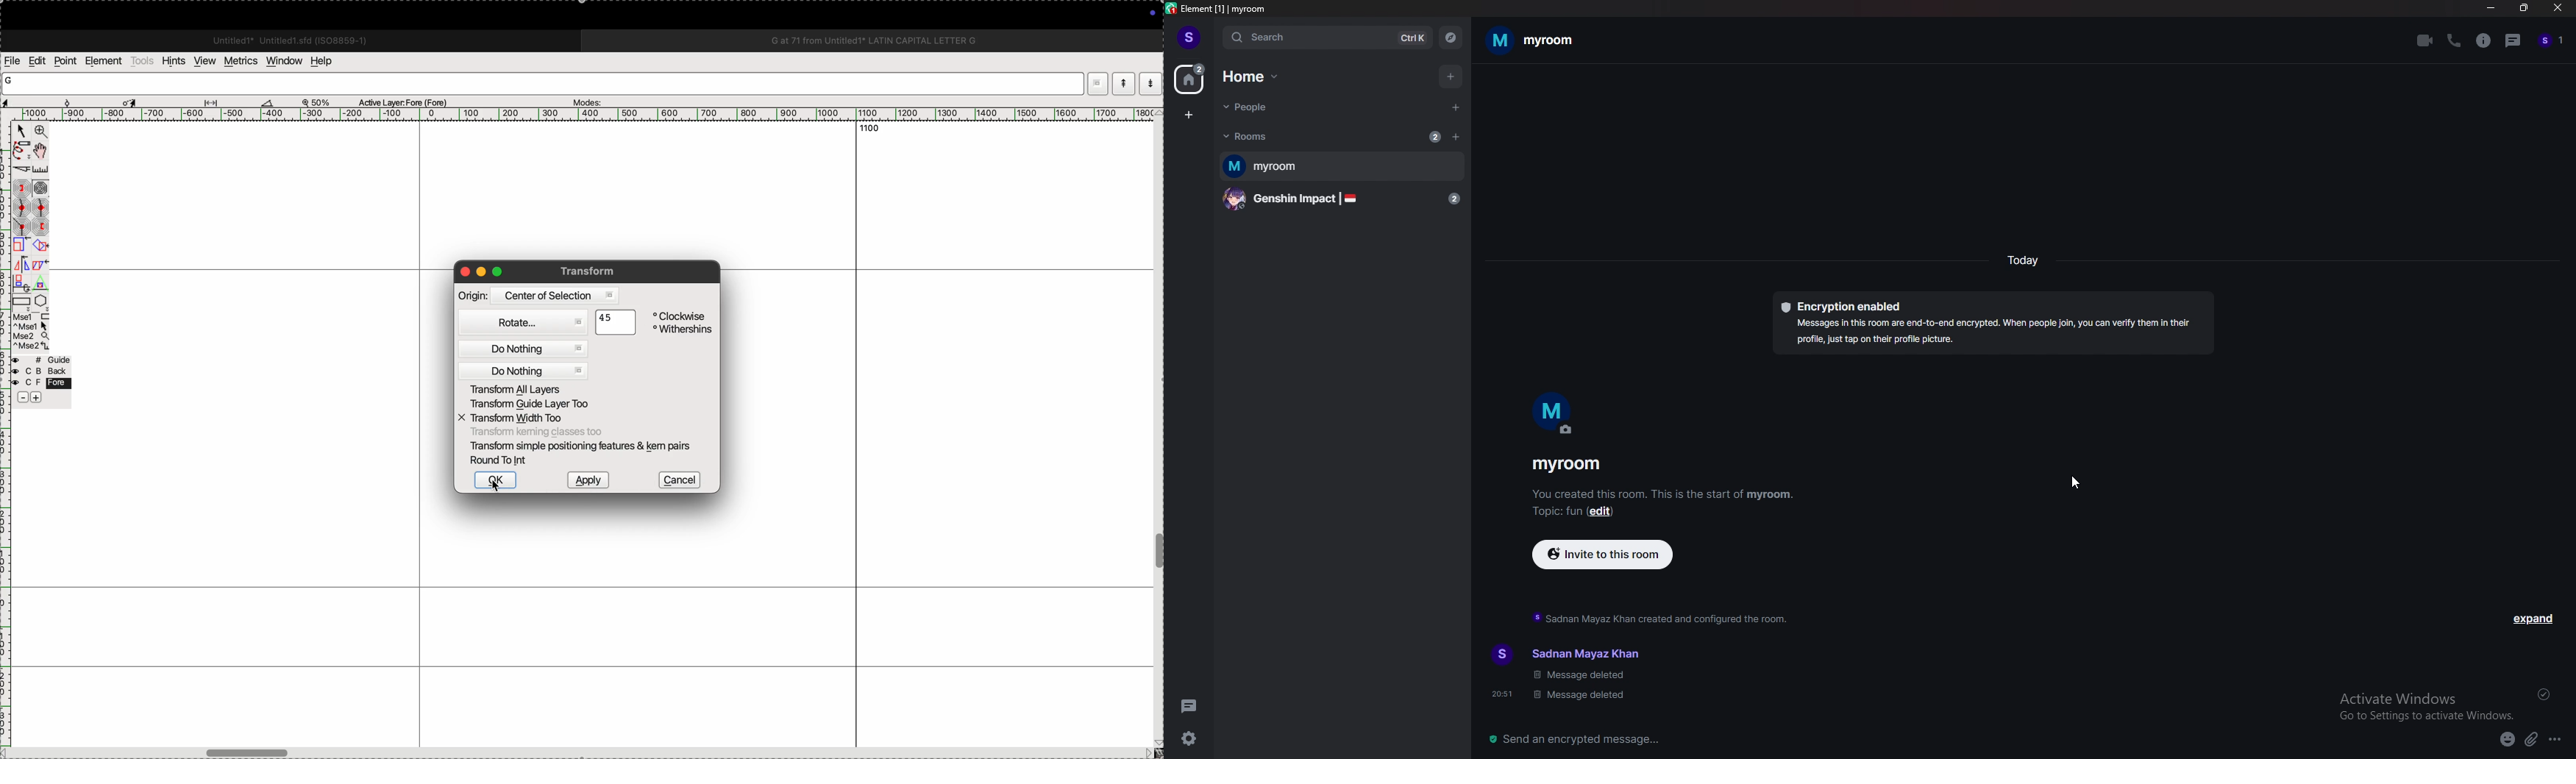 Image resolution: width=2576 pixels, height=784 pixels. What do you see at coordinates (21, 170) in the screenshot?
I see `knife` at bounding box center [21, 170].